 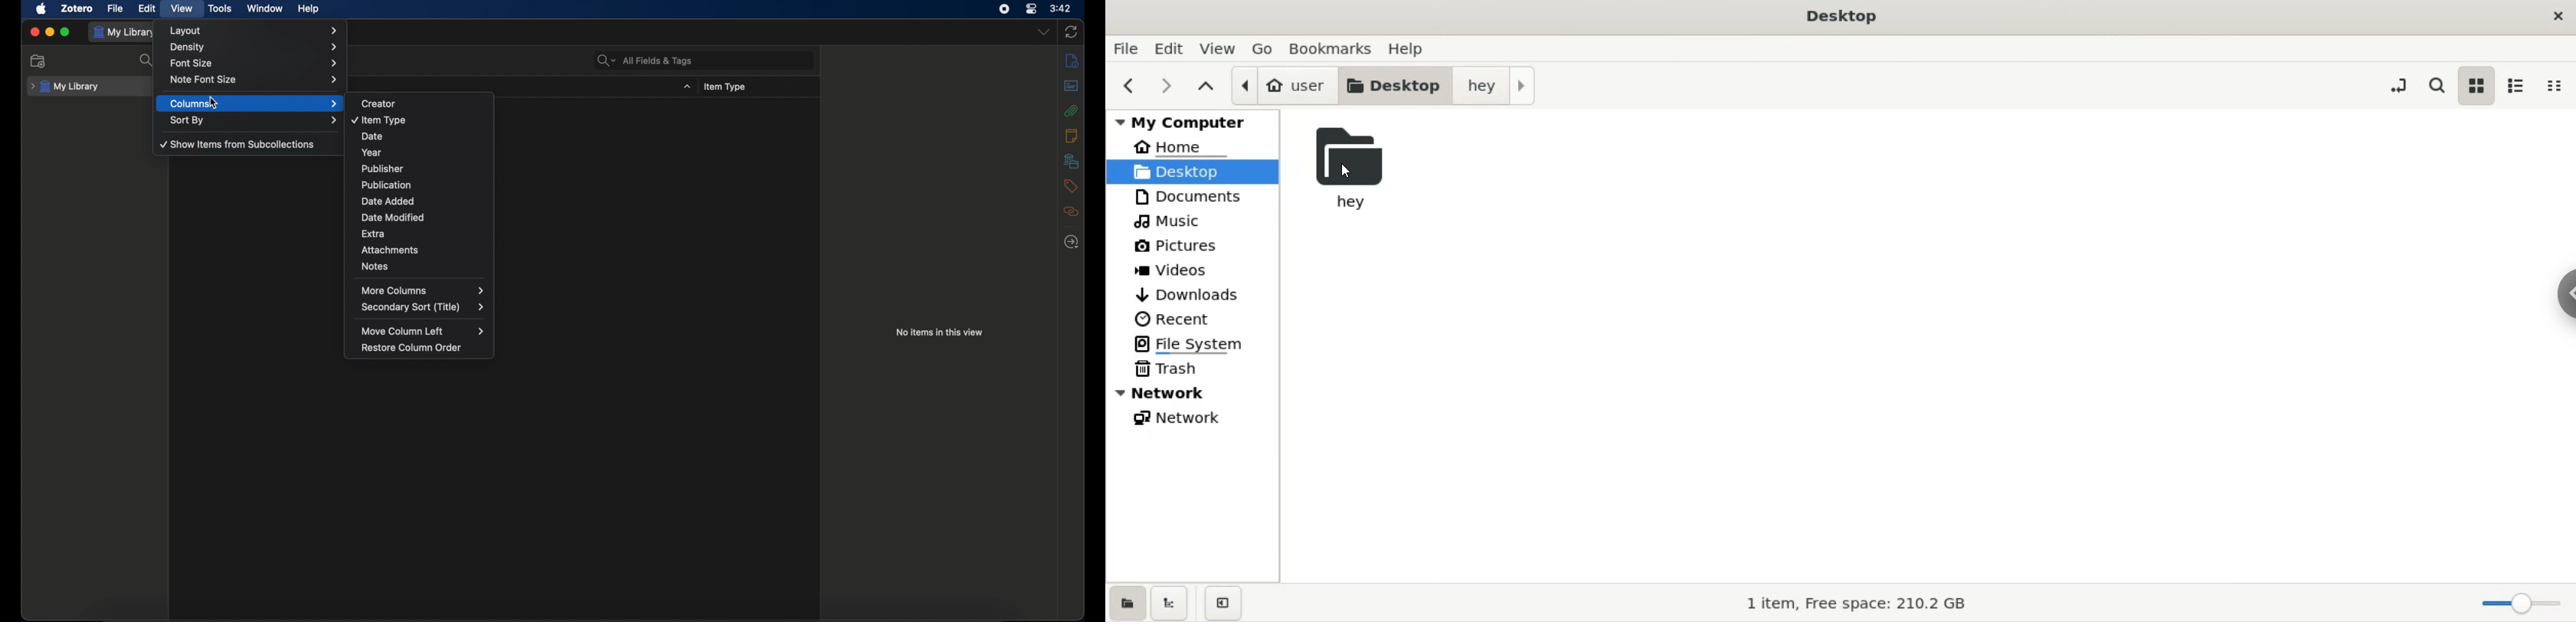 What do you see at coordinates (182, 9) in the screenshot?
I see `view` at bounding box center [182, 9].